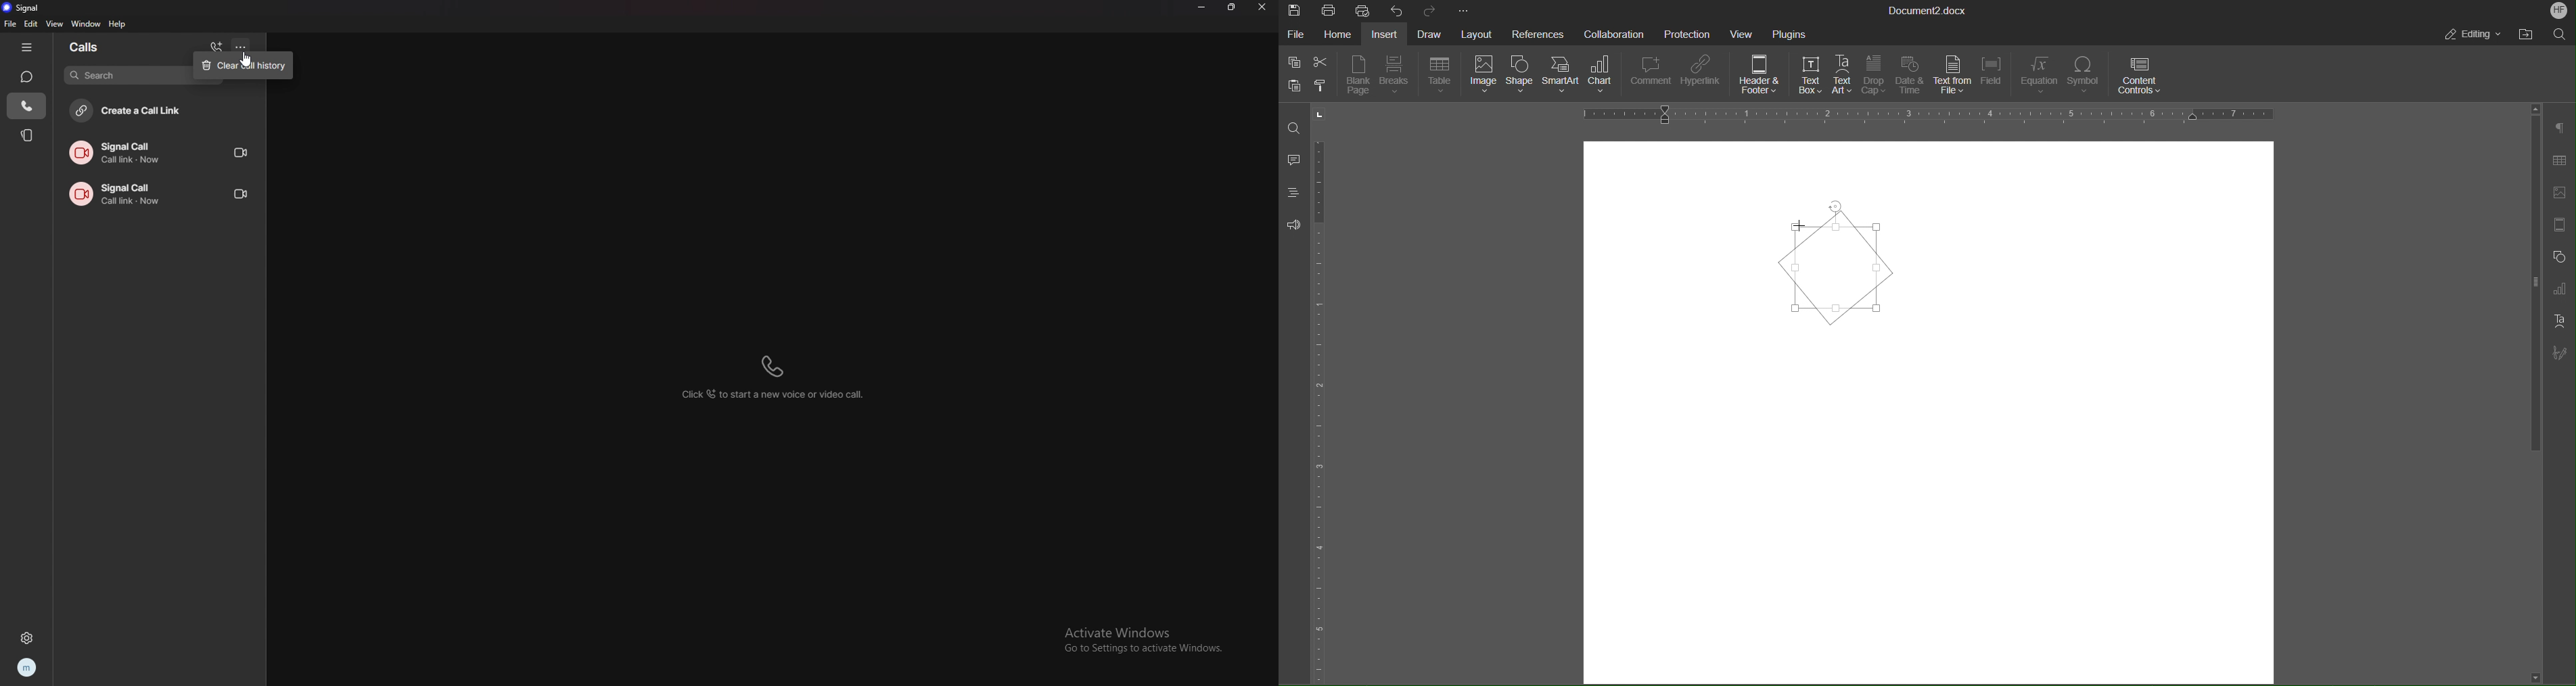 Image resolution: width=2576 pixels, height=700 pixels. What do you see at coordinates (1358, 75) in the screenshot?
I see `Blank Page` at bounding box center [1358, 75].